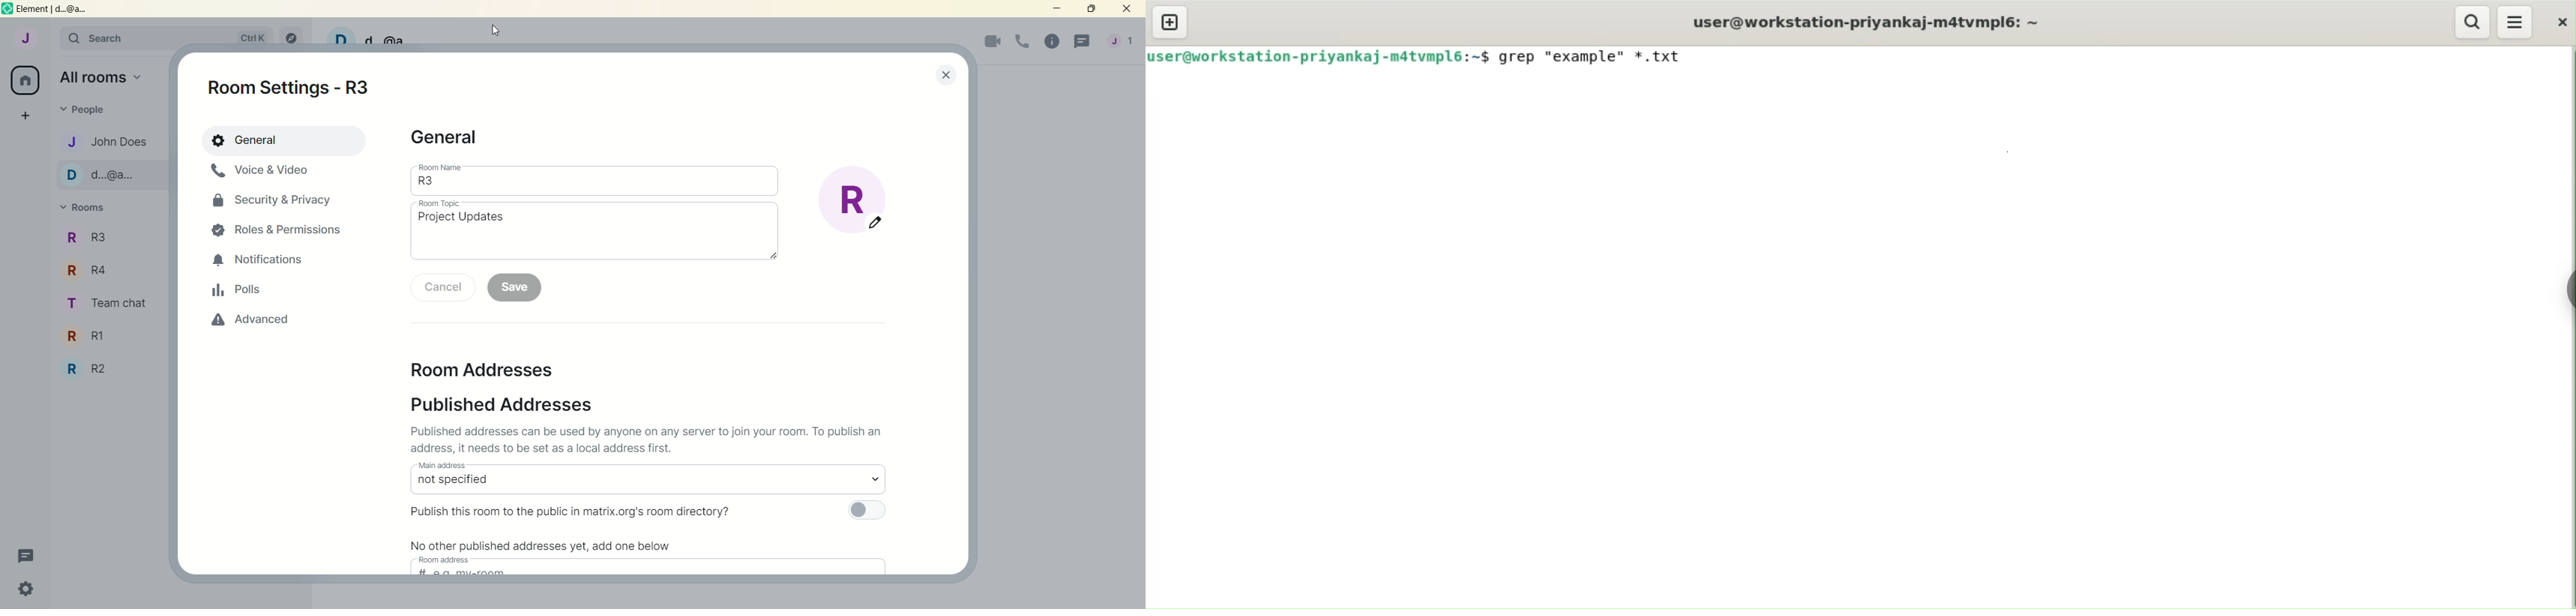 The image size is (2576, 616). I want to click on security and privacy, so click(269, 200).